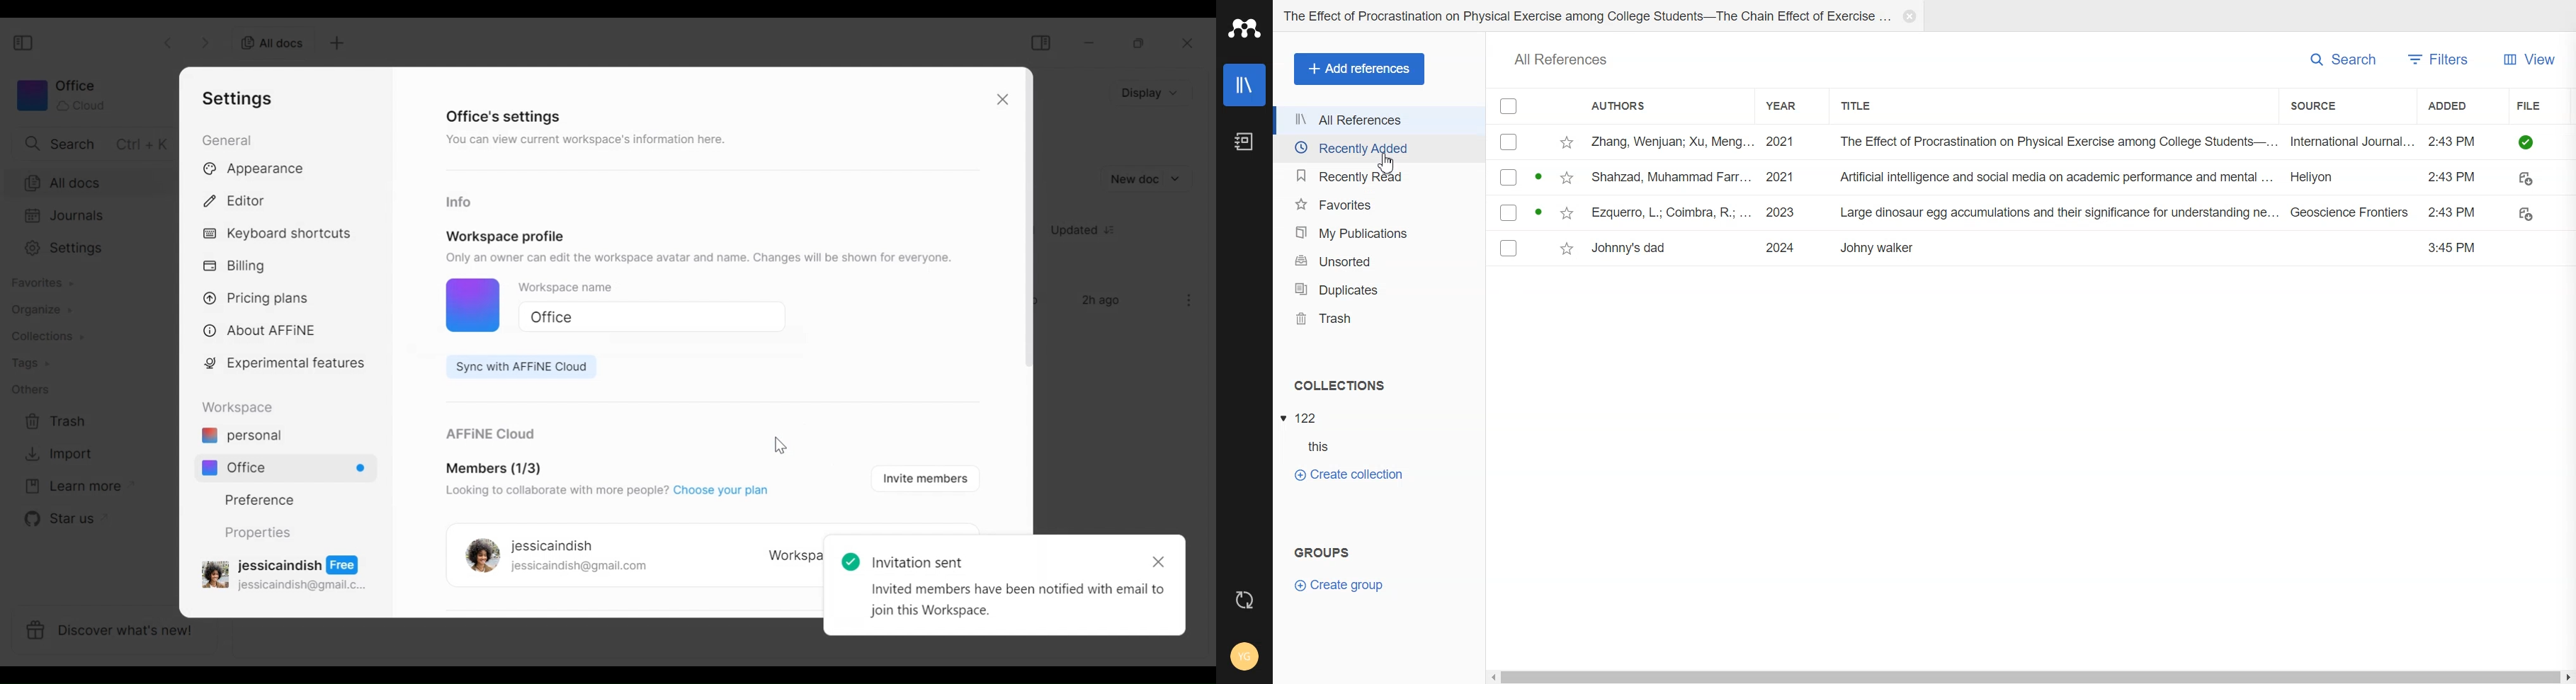  What do you see at coordinates (1376, 261) in the screenshot?
I see `Unsorted` at bounding box center [1376, 261].